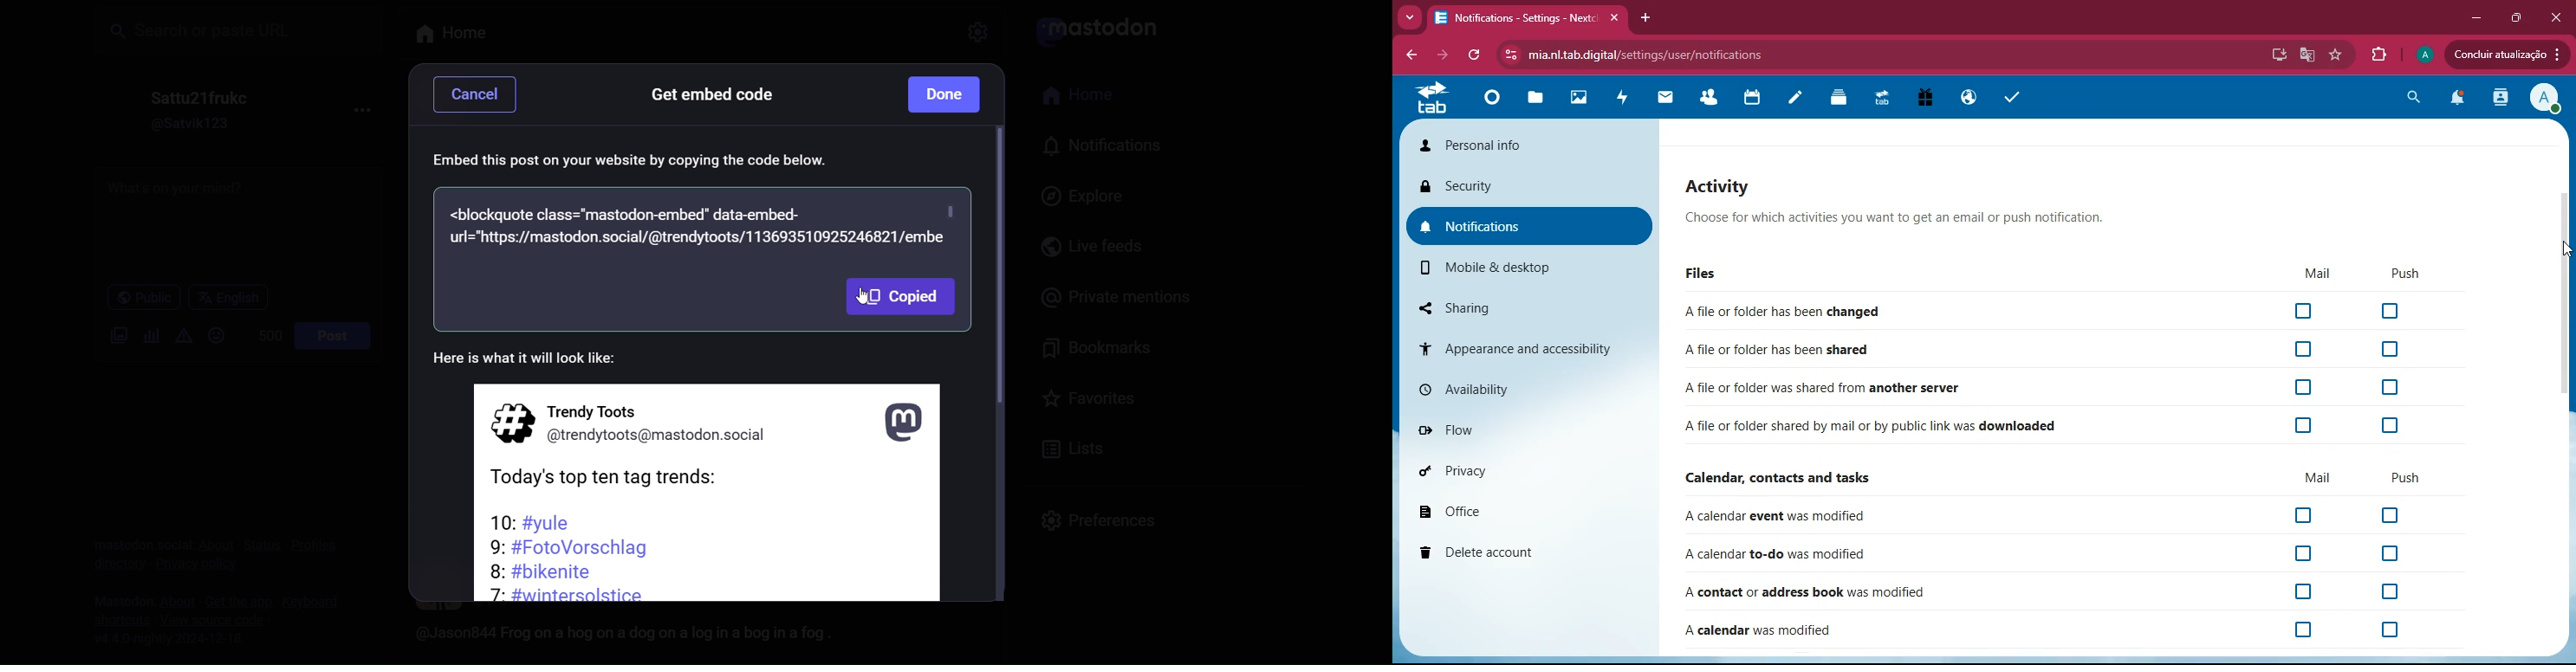 The width and height of the screenshot is (2576, 672). What do you see at coordinates (2304, 425) in the screenshot?
I see `checkbox` at bounding box center [2304, 425].